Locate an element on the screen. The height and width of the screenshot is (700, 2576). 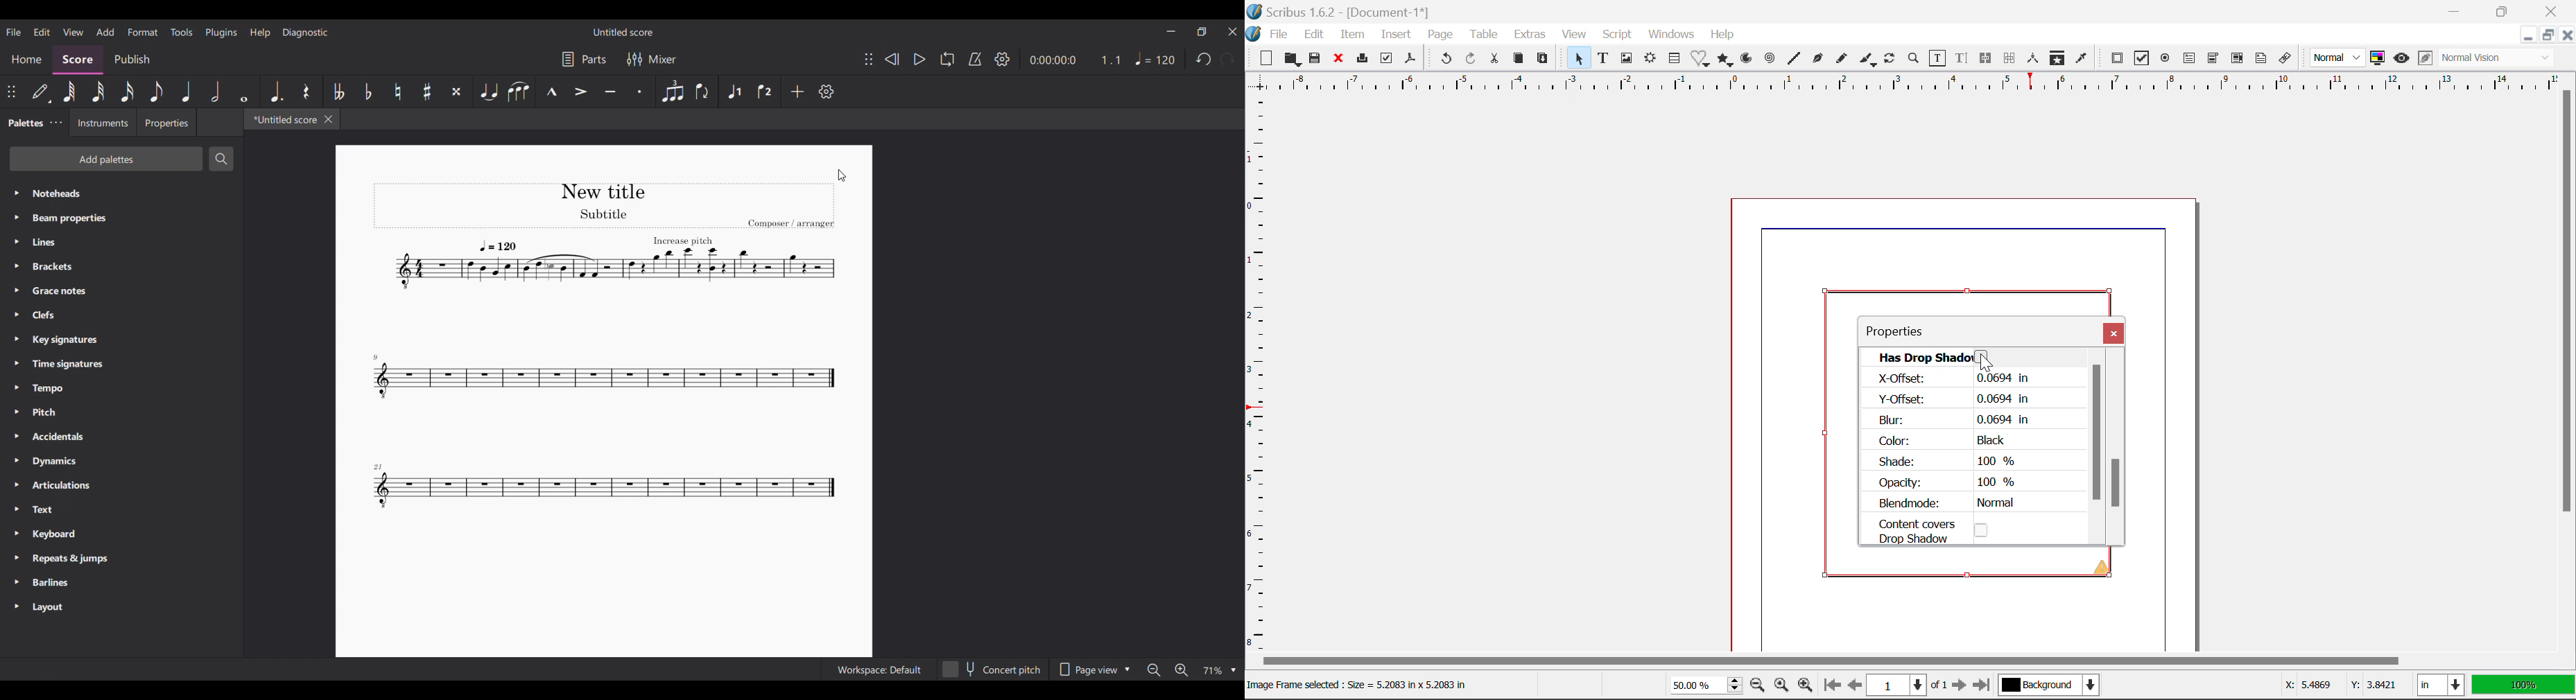
Pdf Radio Button is located at coordinates (2163, 60).